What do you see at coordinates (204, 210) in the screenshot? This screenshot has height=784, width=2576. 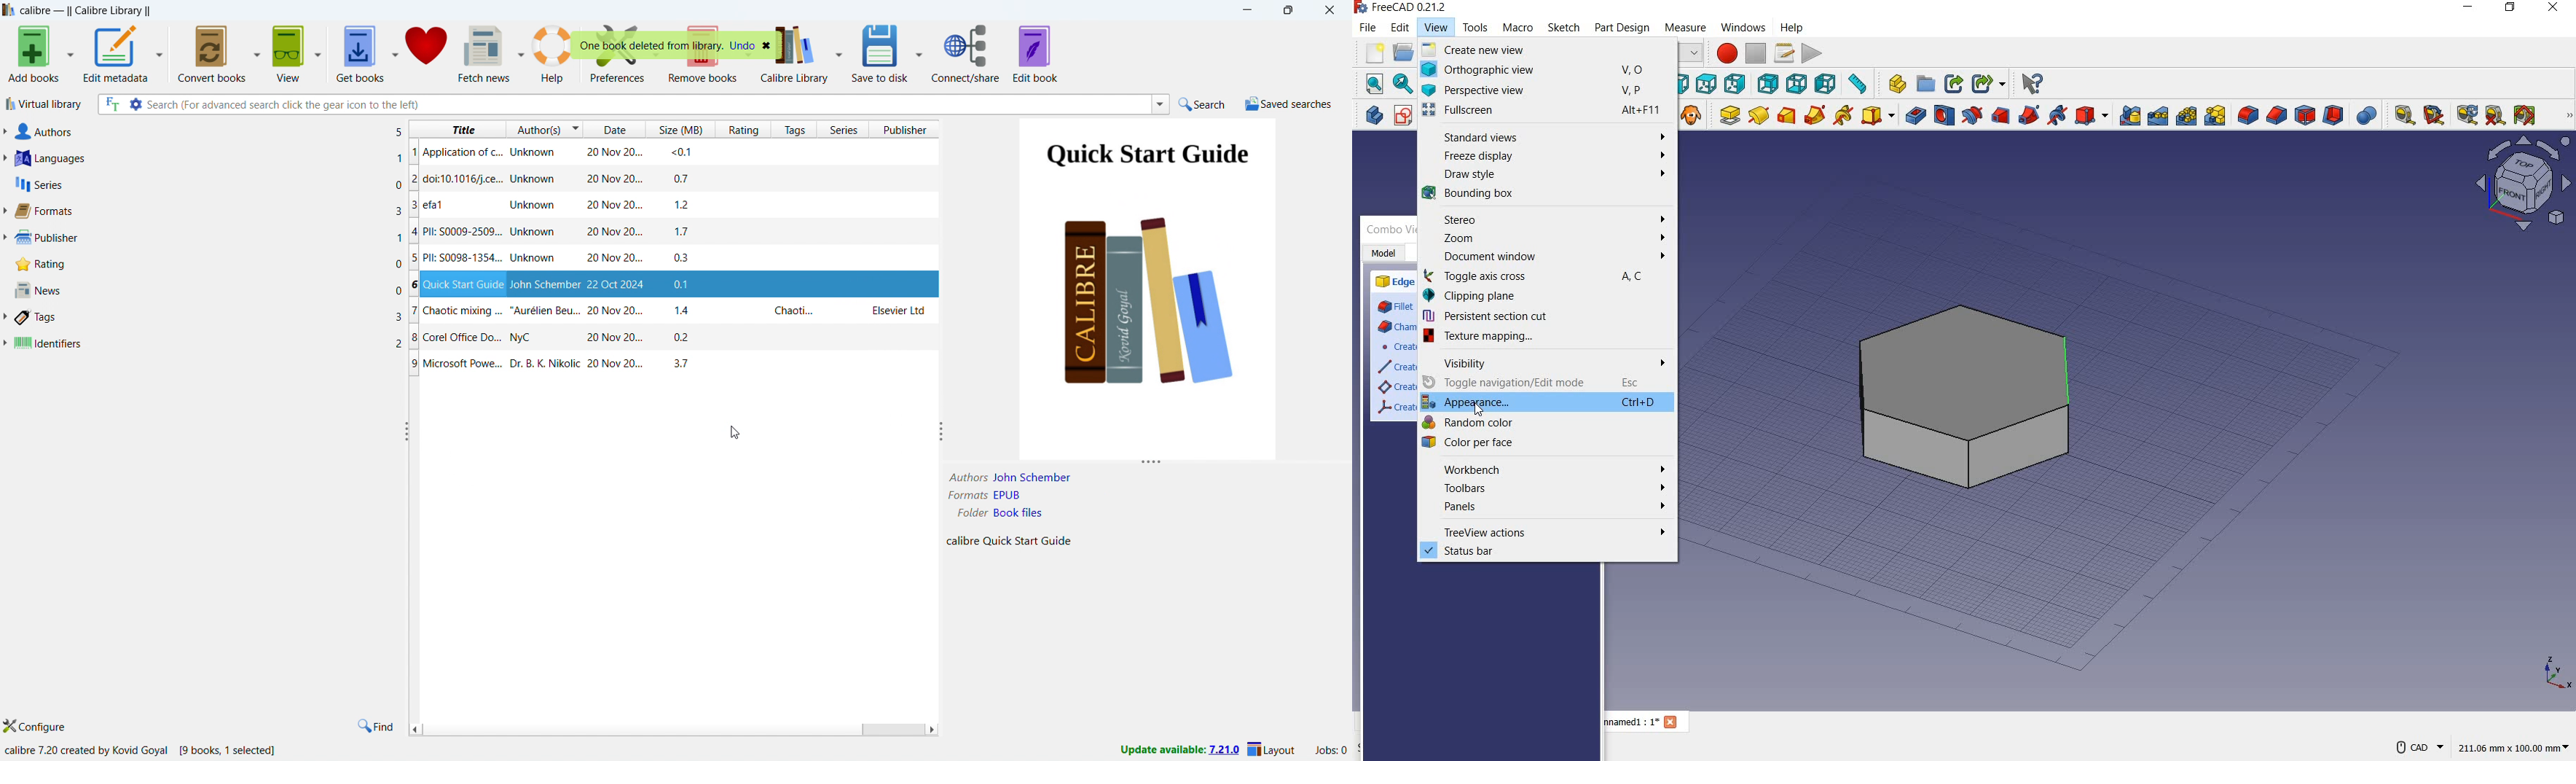 I see `formats` at bounding box center [204, 210].